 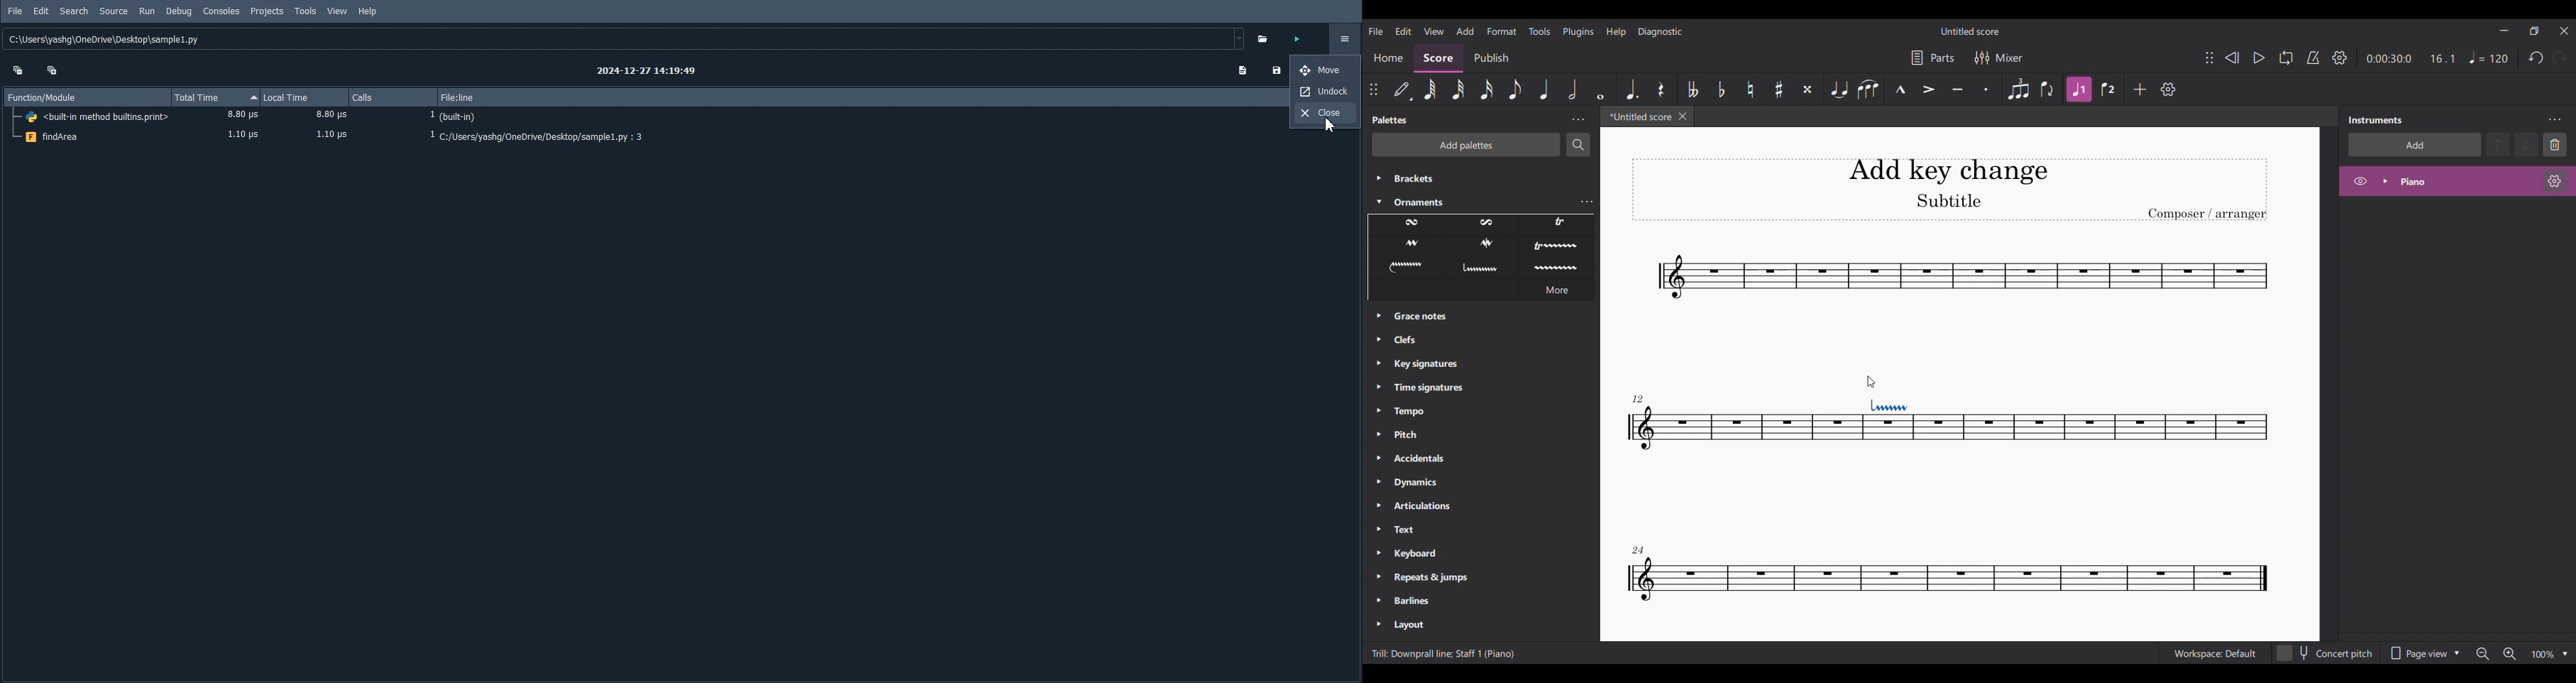 I want to click on Highlighted due to current selection, so click(x=2079, y=89).